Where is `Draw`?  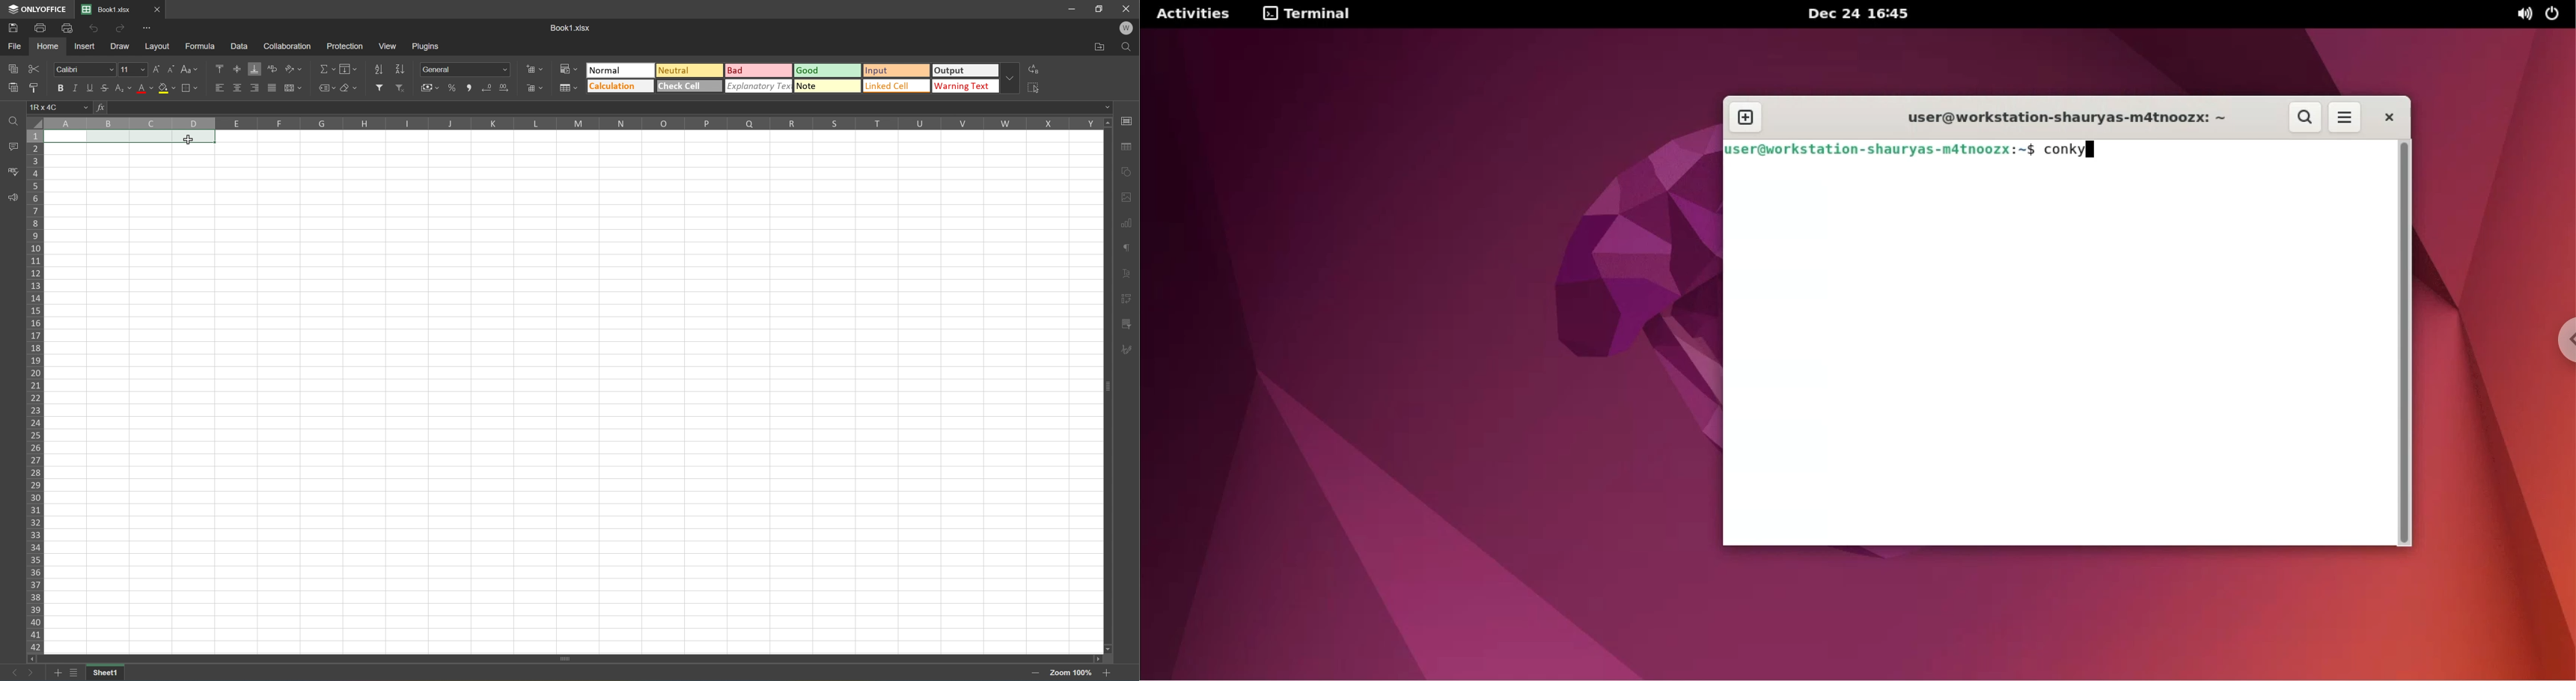
Draw is located at coordinates (121, 48).